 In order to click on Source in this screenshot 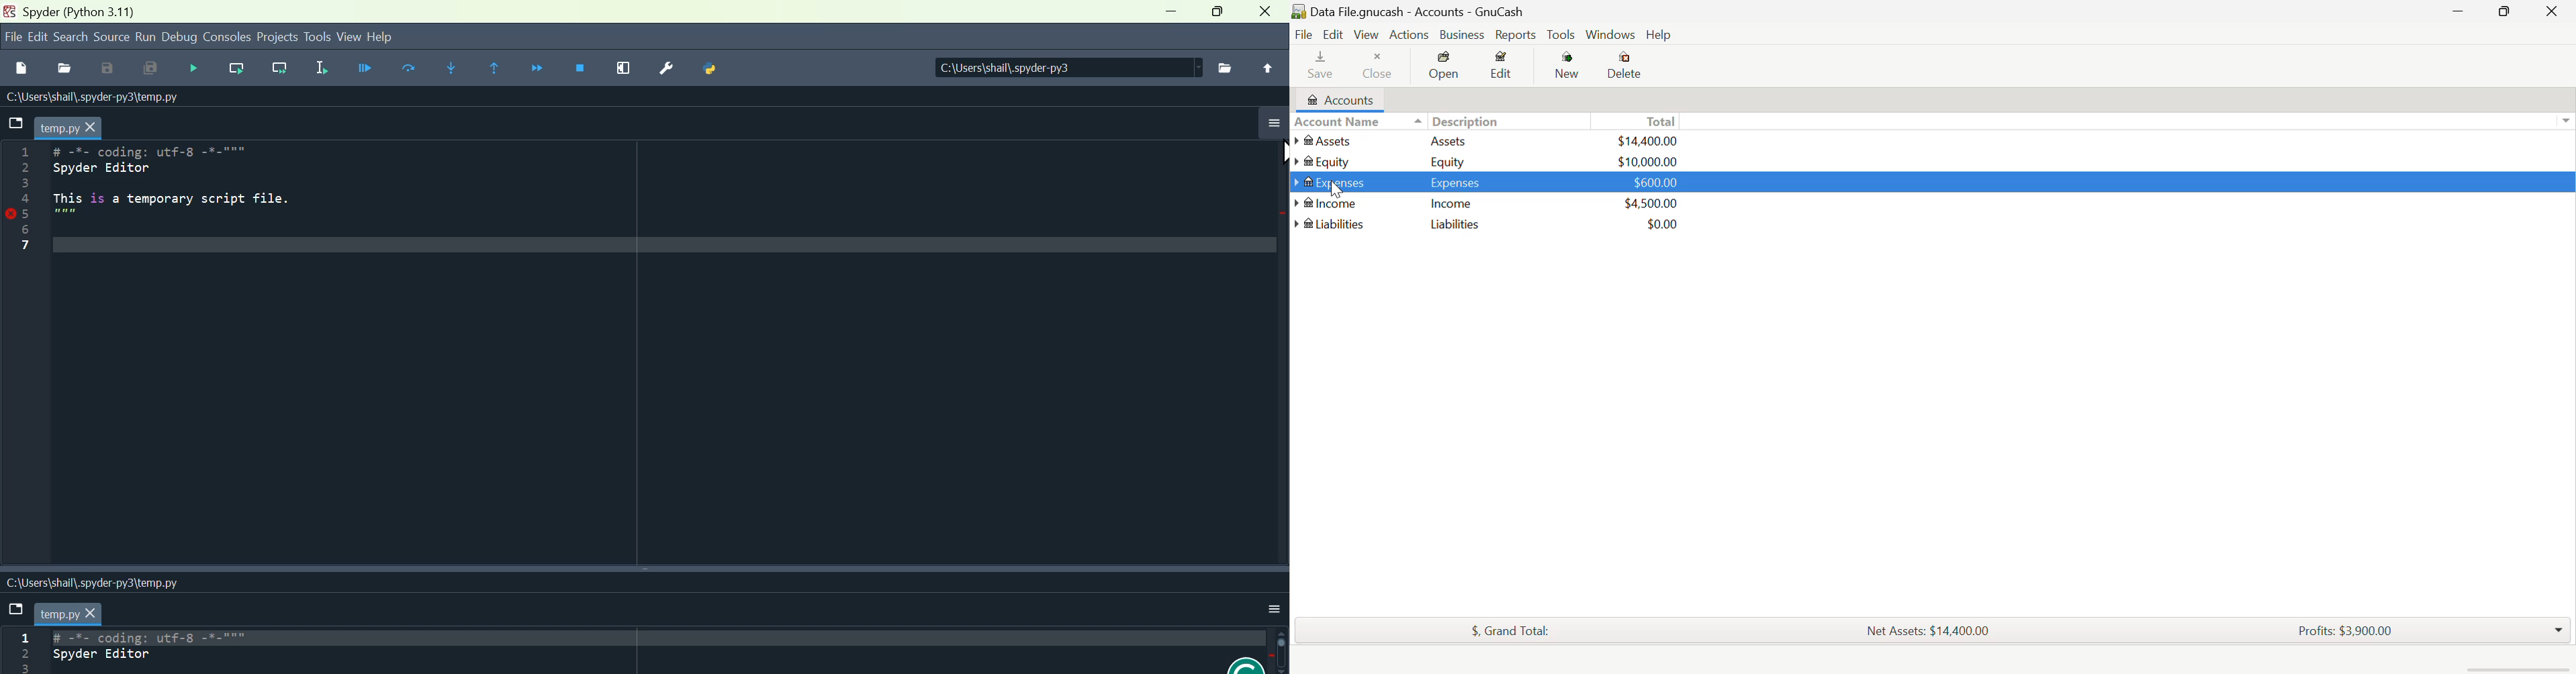, I will do `click(112, 40)`.